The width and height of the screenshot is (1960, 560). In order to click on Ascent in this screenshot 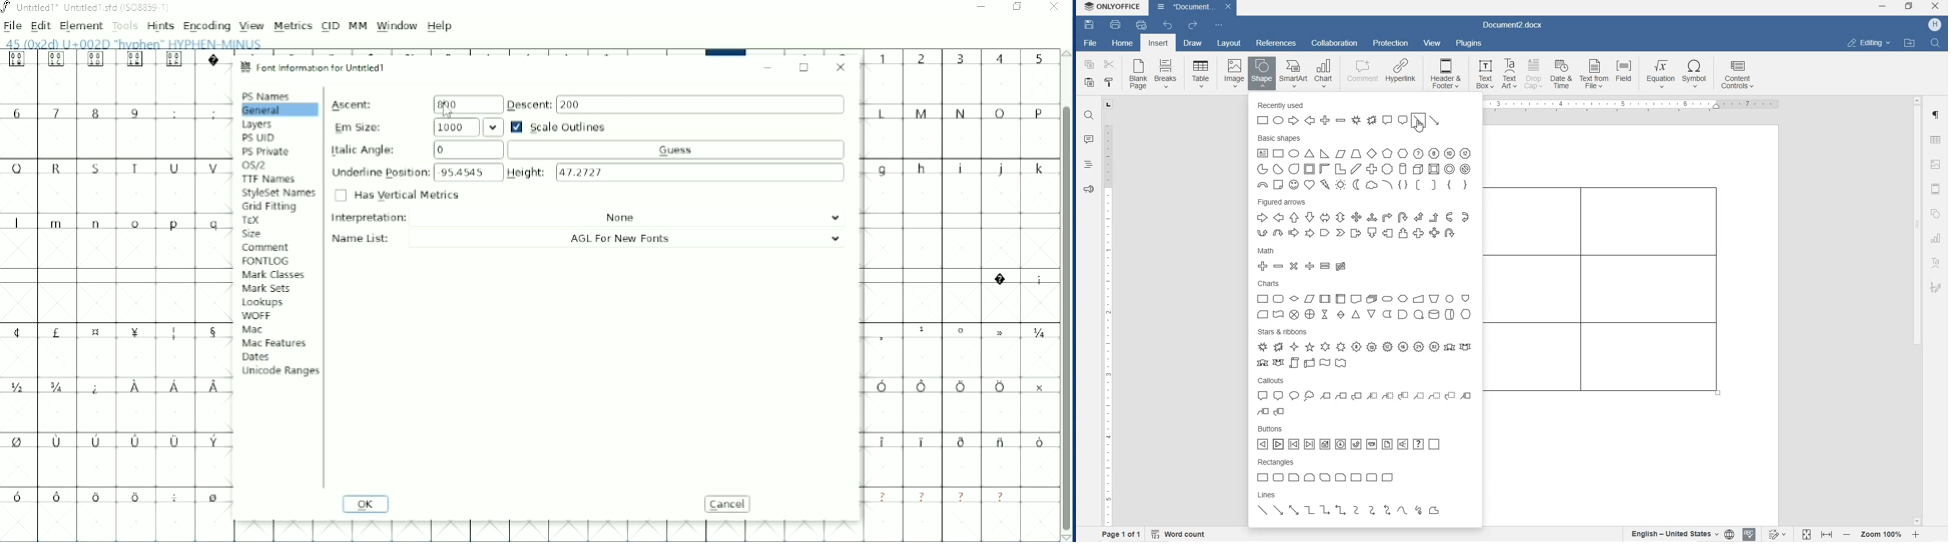, I will do `click(416, 105)`.